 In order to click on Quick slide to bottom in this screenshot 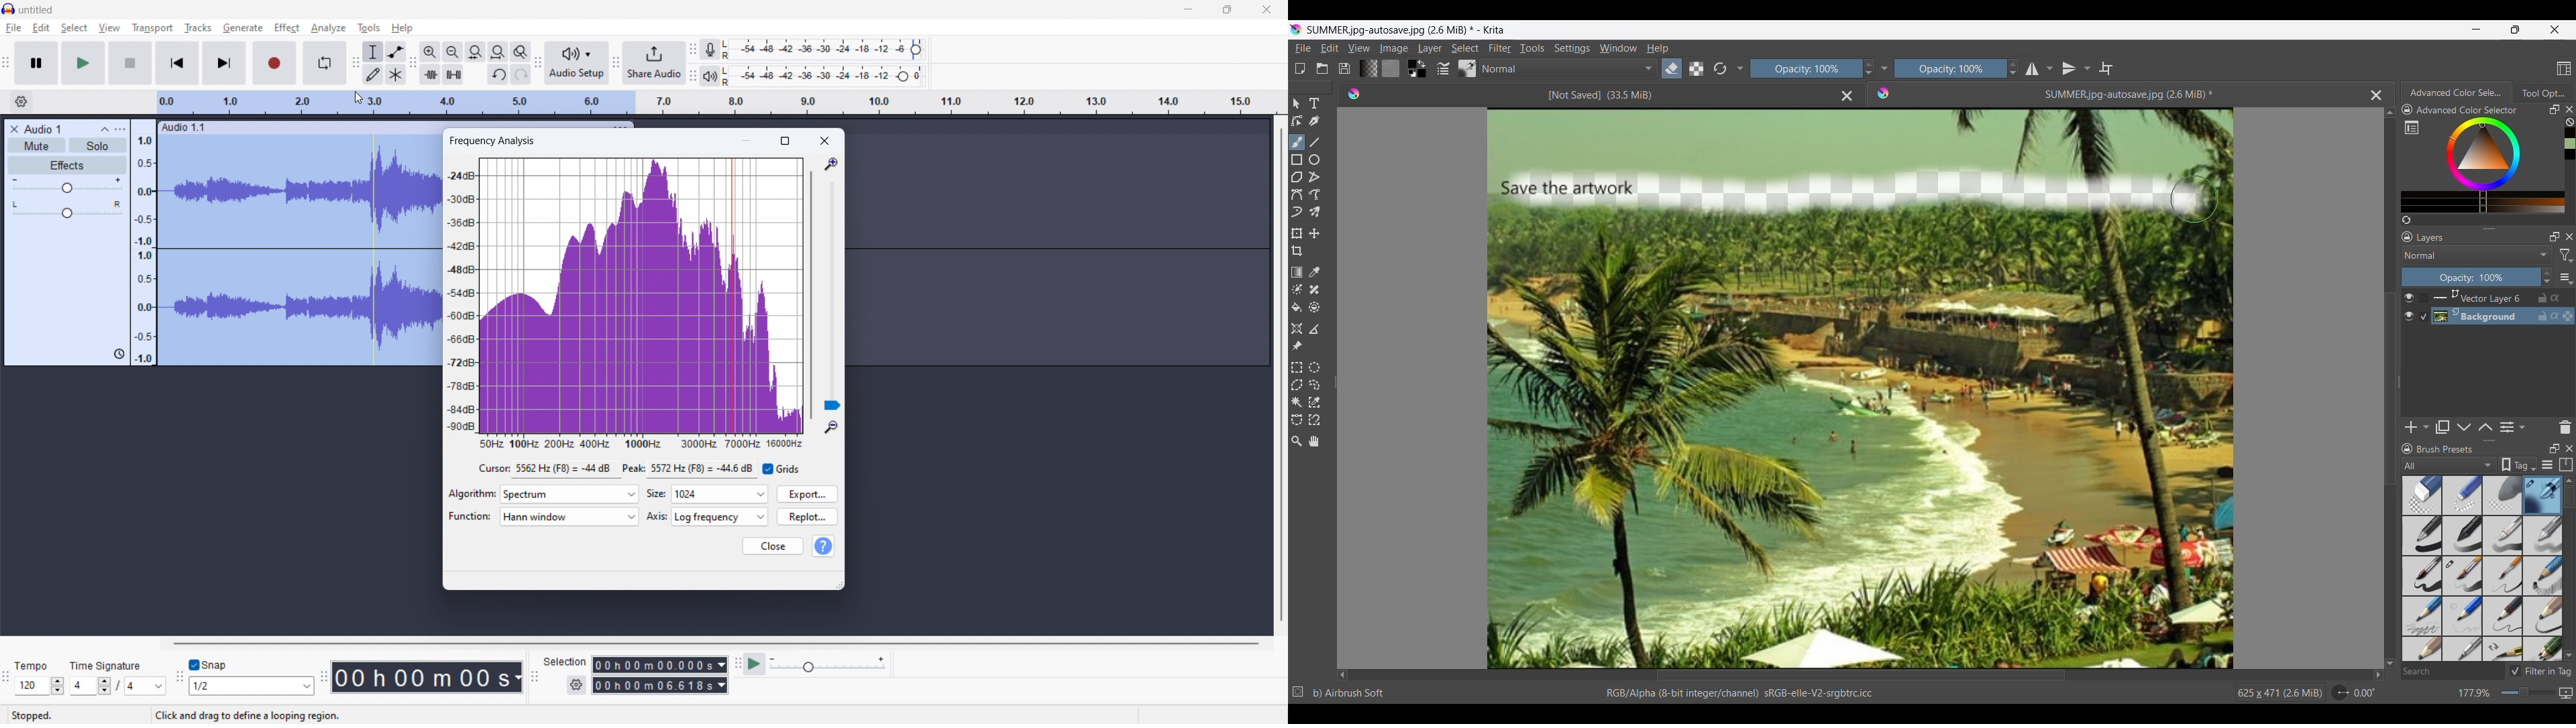, I will do `click(2390, 664)`.